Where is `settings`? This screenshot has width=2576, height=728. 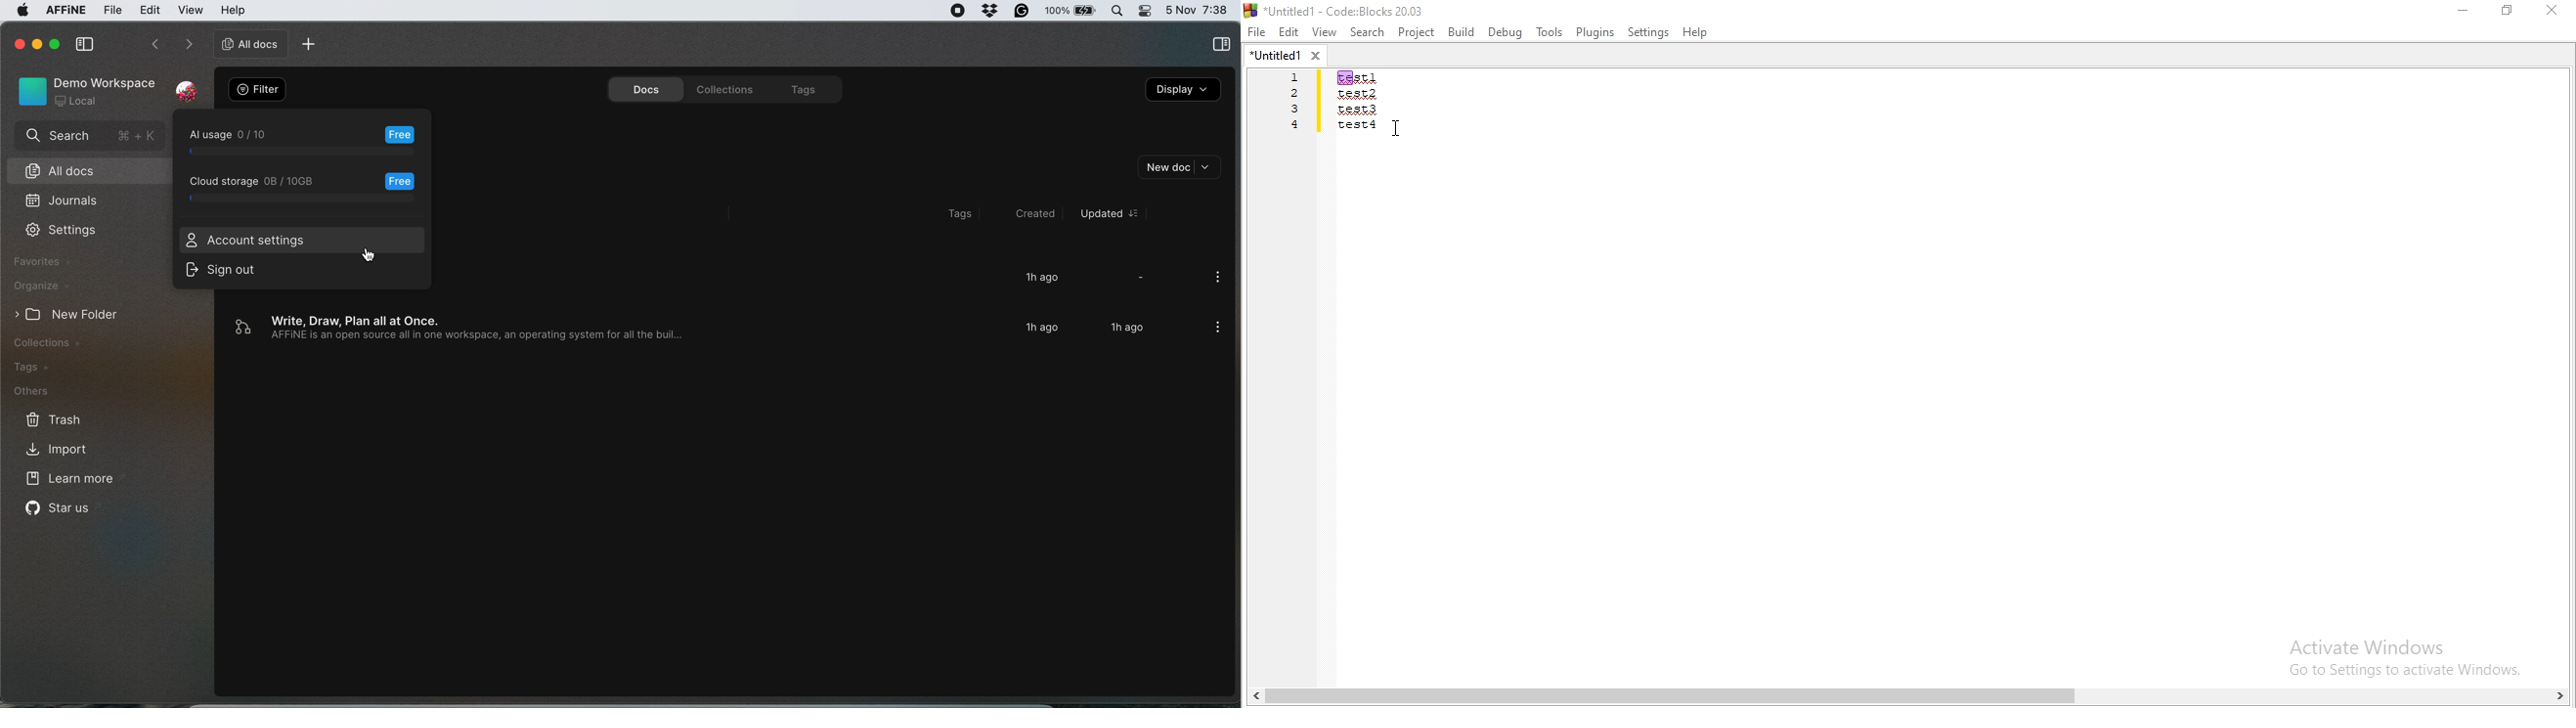
settings is located at coordinates (62, 232).